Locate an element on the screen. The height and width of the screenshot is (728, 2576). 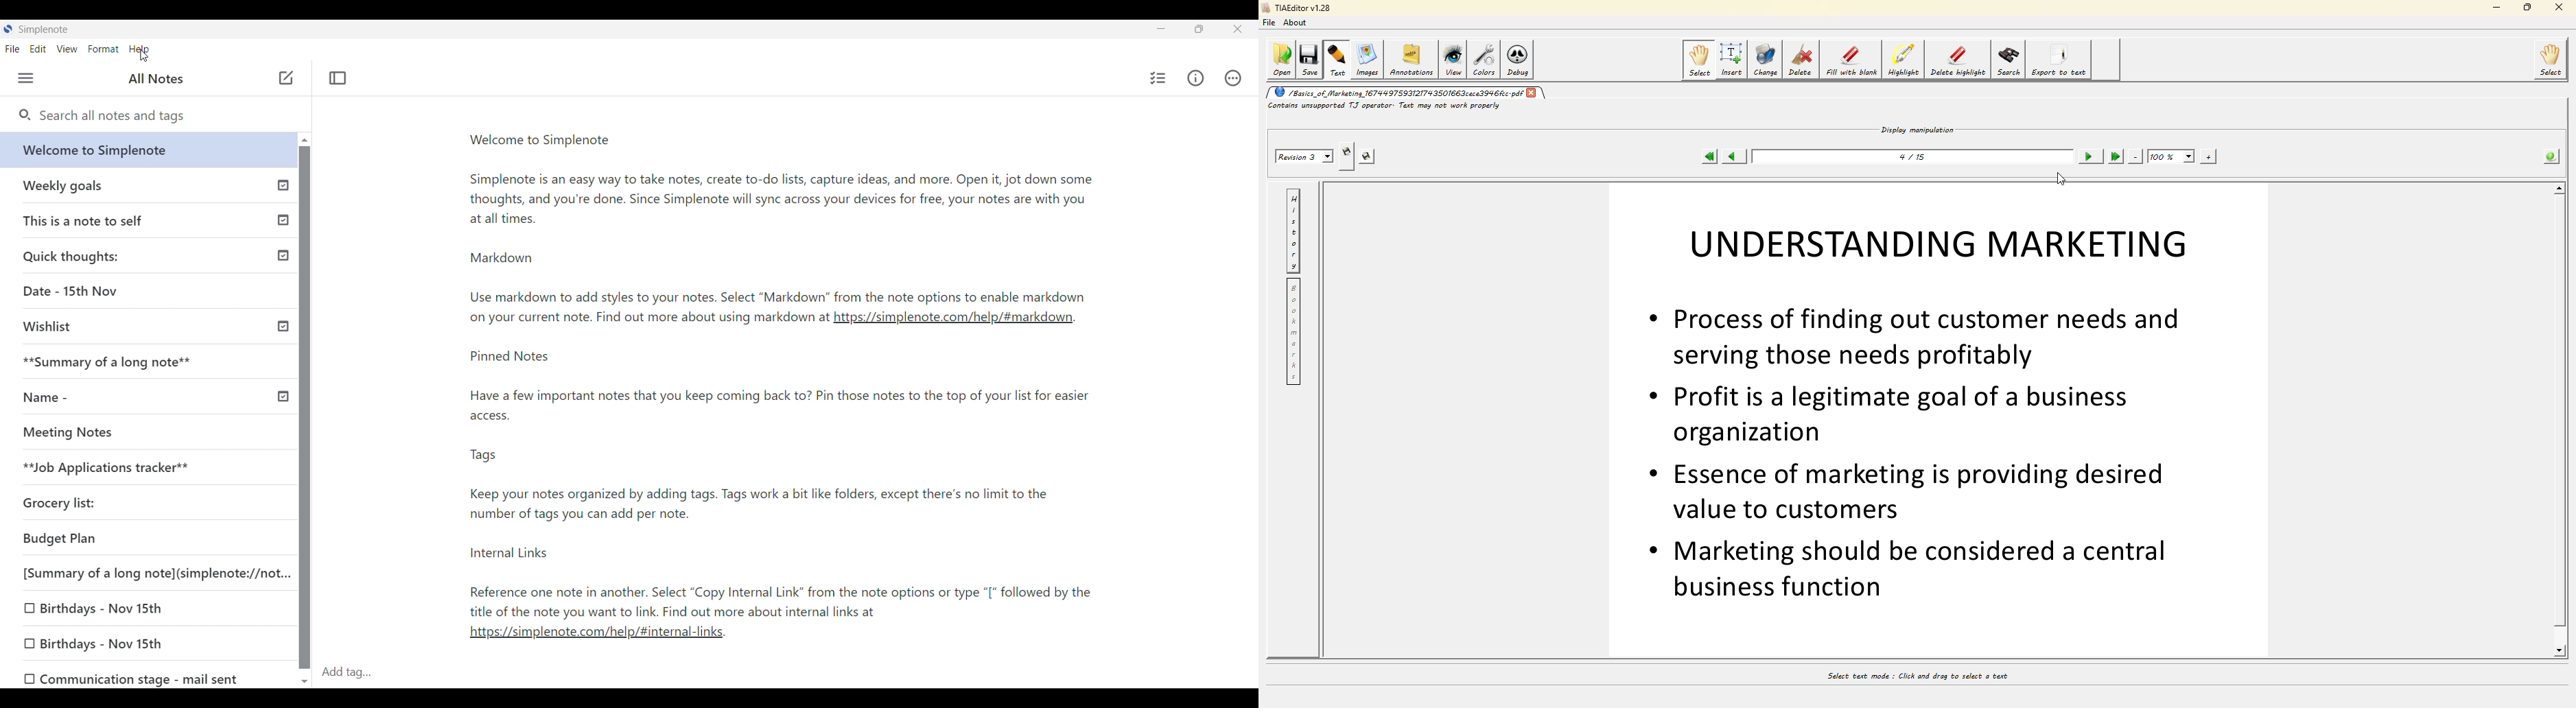
Published is located at coordinates (286, 184).